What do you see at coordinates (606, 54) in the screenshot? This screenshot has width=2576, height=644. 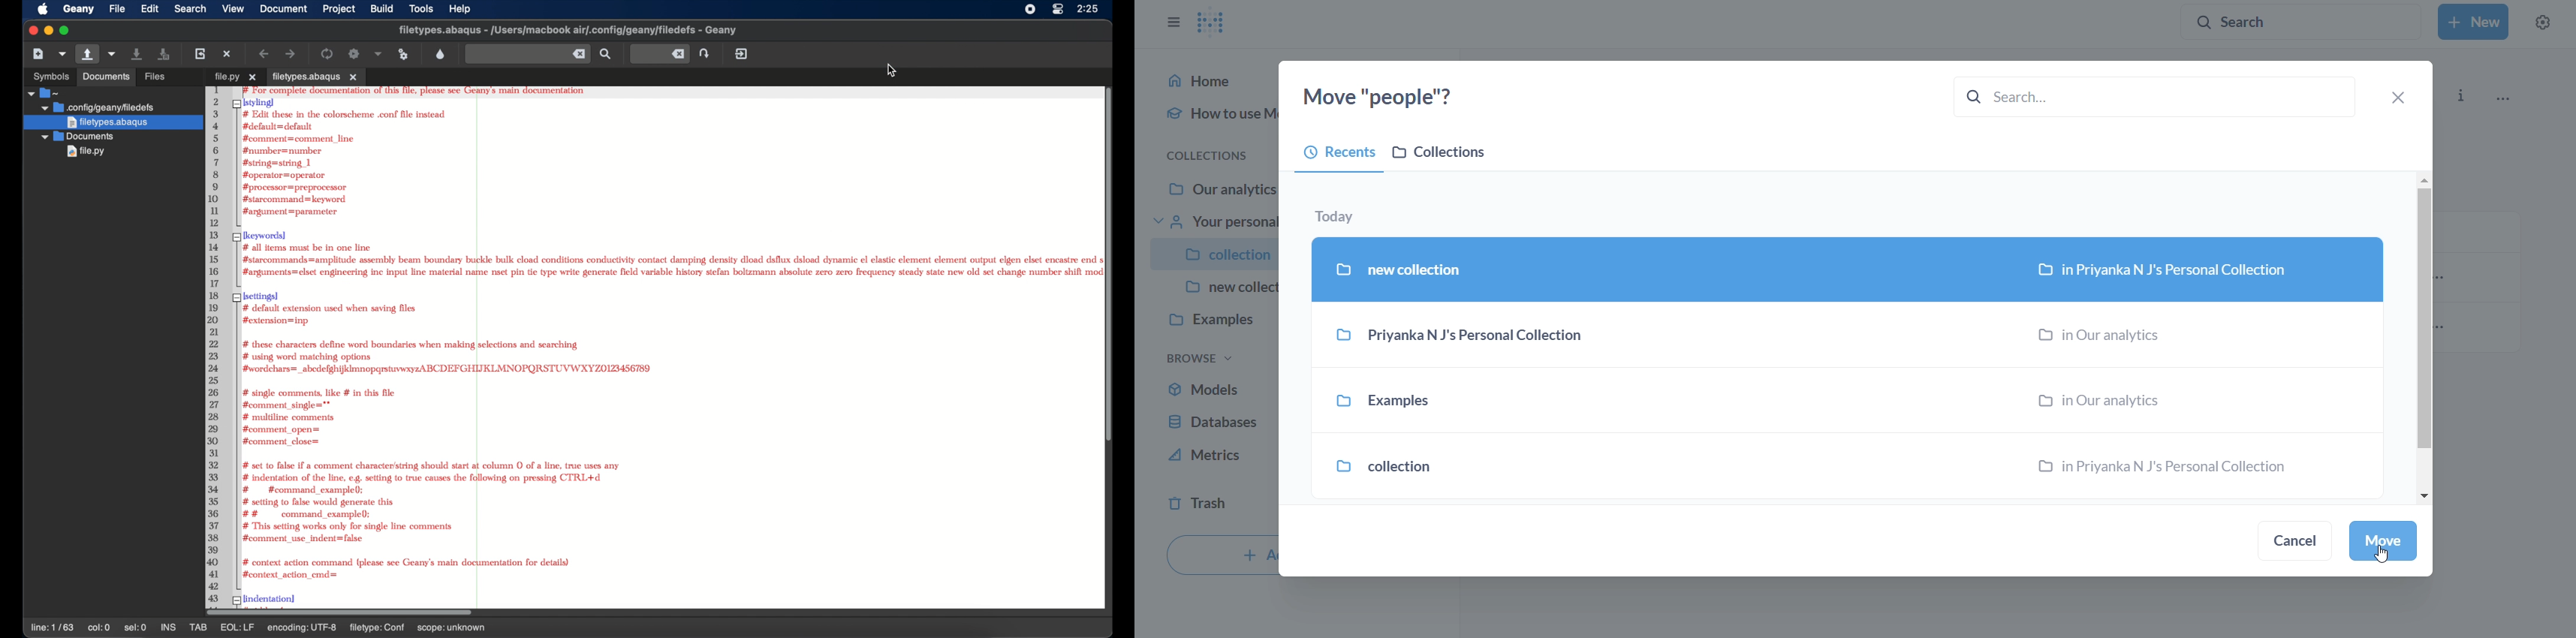 I see `search` at bounding box center [606, 54].